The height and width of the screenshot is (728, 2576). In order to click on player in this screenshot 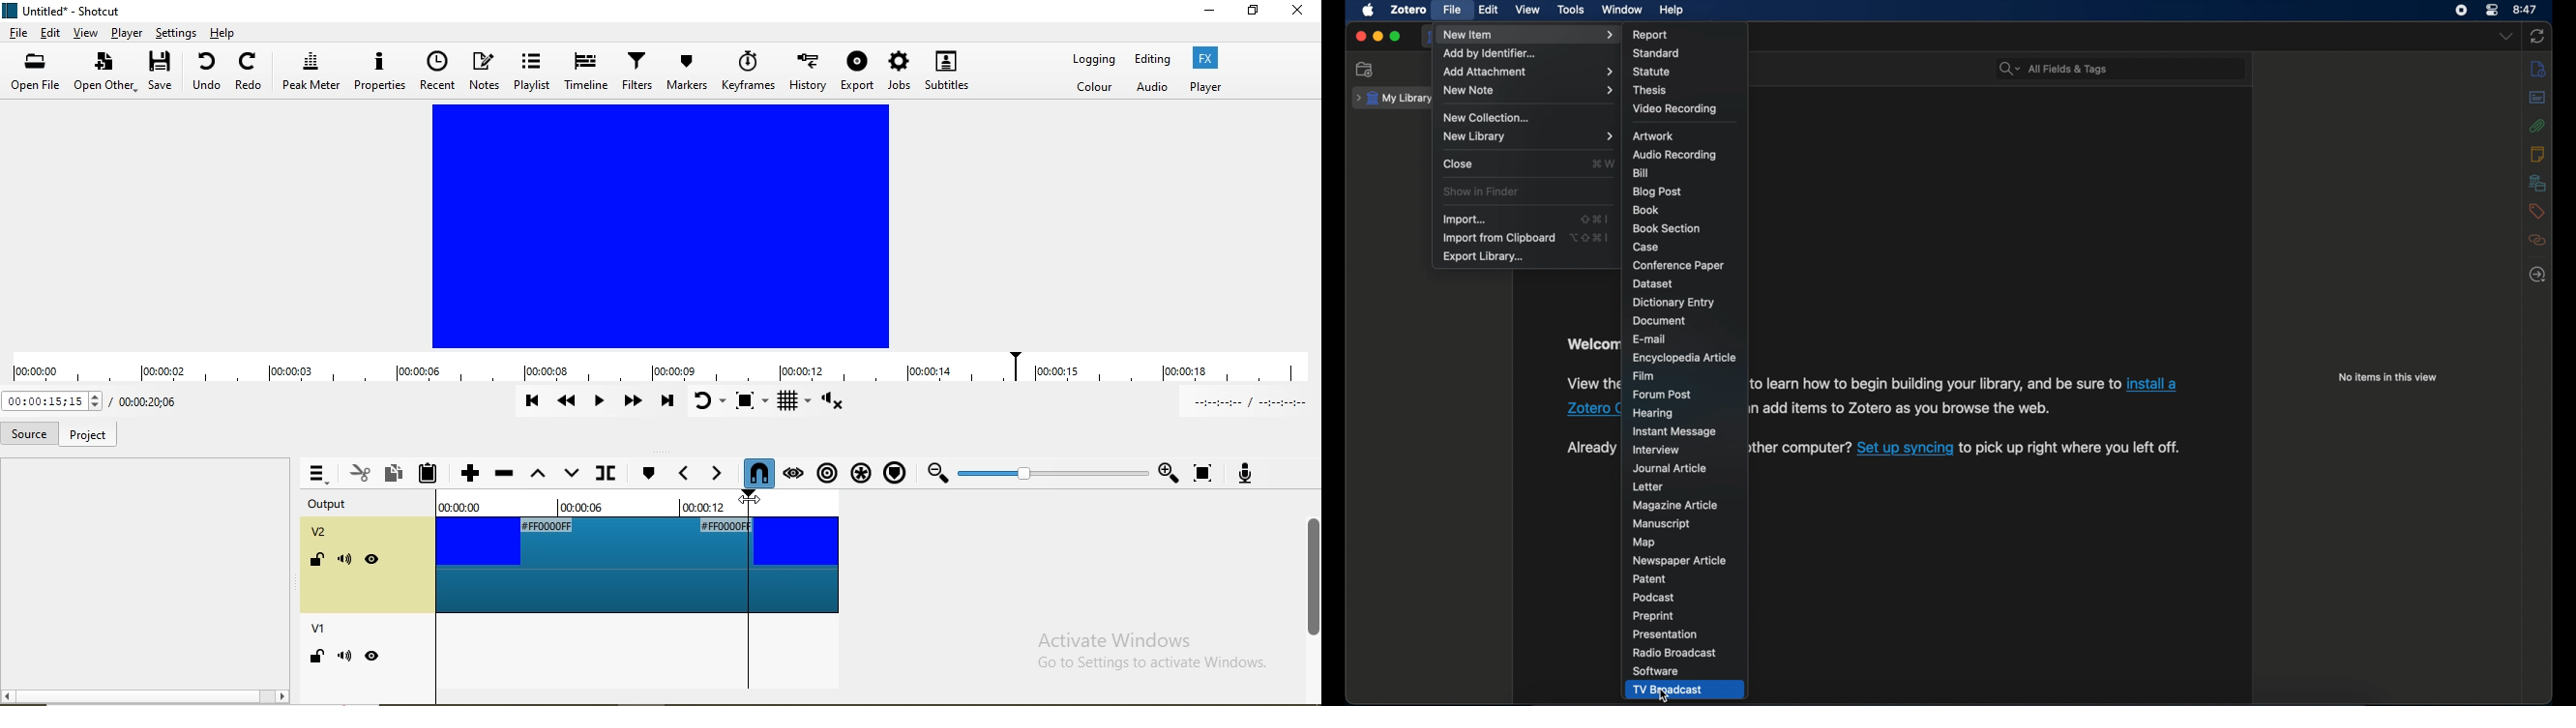, I will do `click(125, 33)`.